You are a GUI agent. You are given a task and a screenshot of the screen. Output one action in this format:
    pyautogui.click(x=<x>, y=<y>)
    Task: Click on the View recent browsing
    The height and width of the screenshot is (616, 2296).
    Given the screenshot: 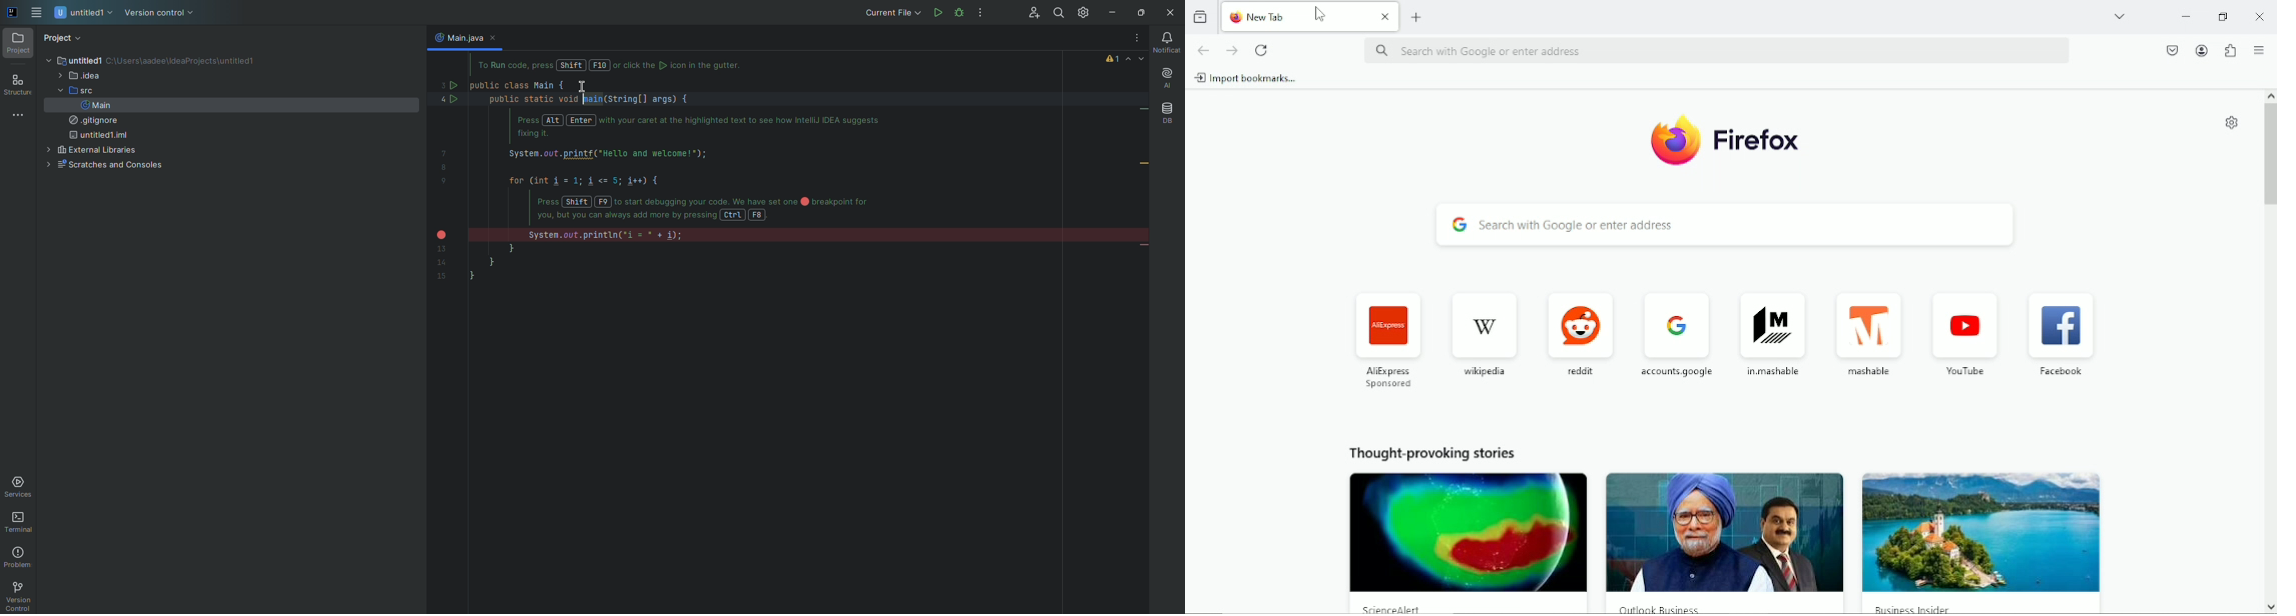 What is the action you would take?
    pyautogui.click(x=1201, y=16)
    